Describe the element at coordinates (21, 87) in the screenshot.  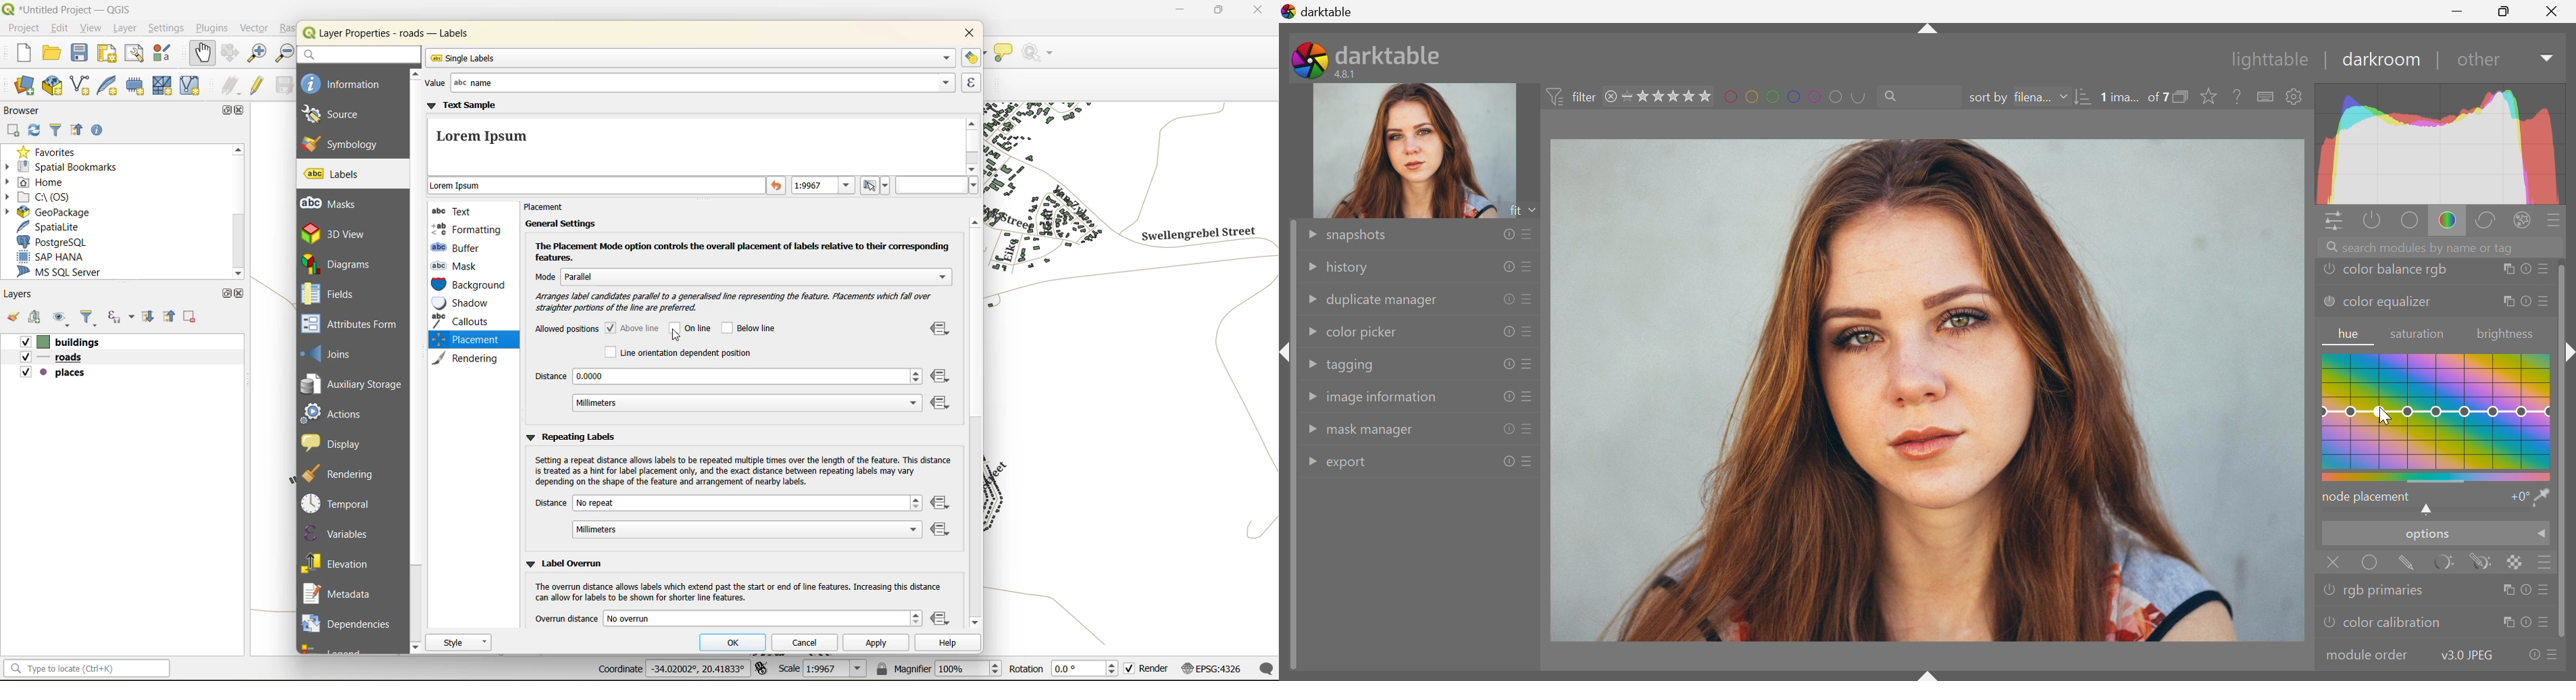
I see `open data source manager` at that location.